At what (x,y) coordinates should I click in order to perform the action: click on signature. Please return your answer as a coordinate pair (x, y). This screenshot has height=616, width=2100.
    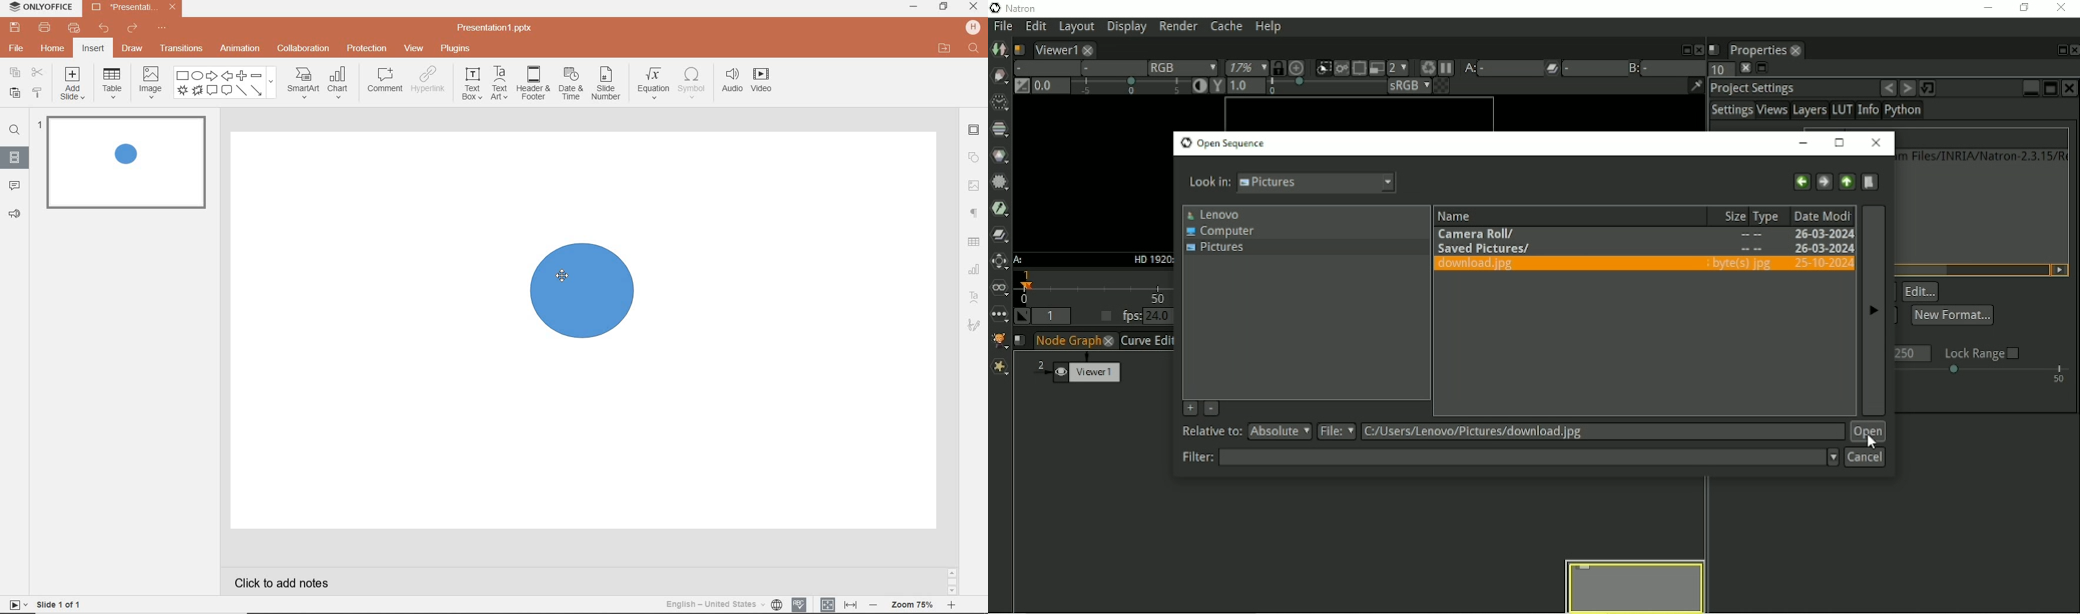
    Looking at the image, I should click on (973, 324).